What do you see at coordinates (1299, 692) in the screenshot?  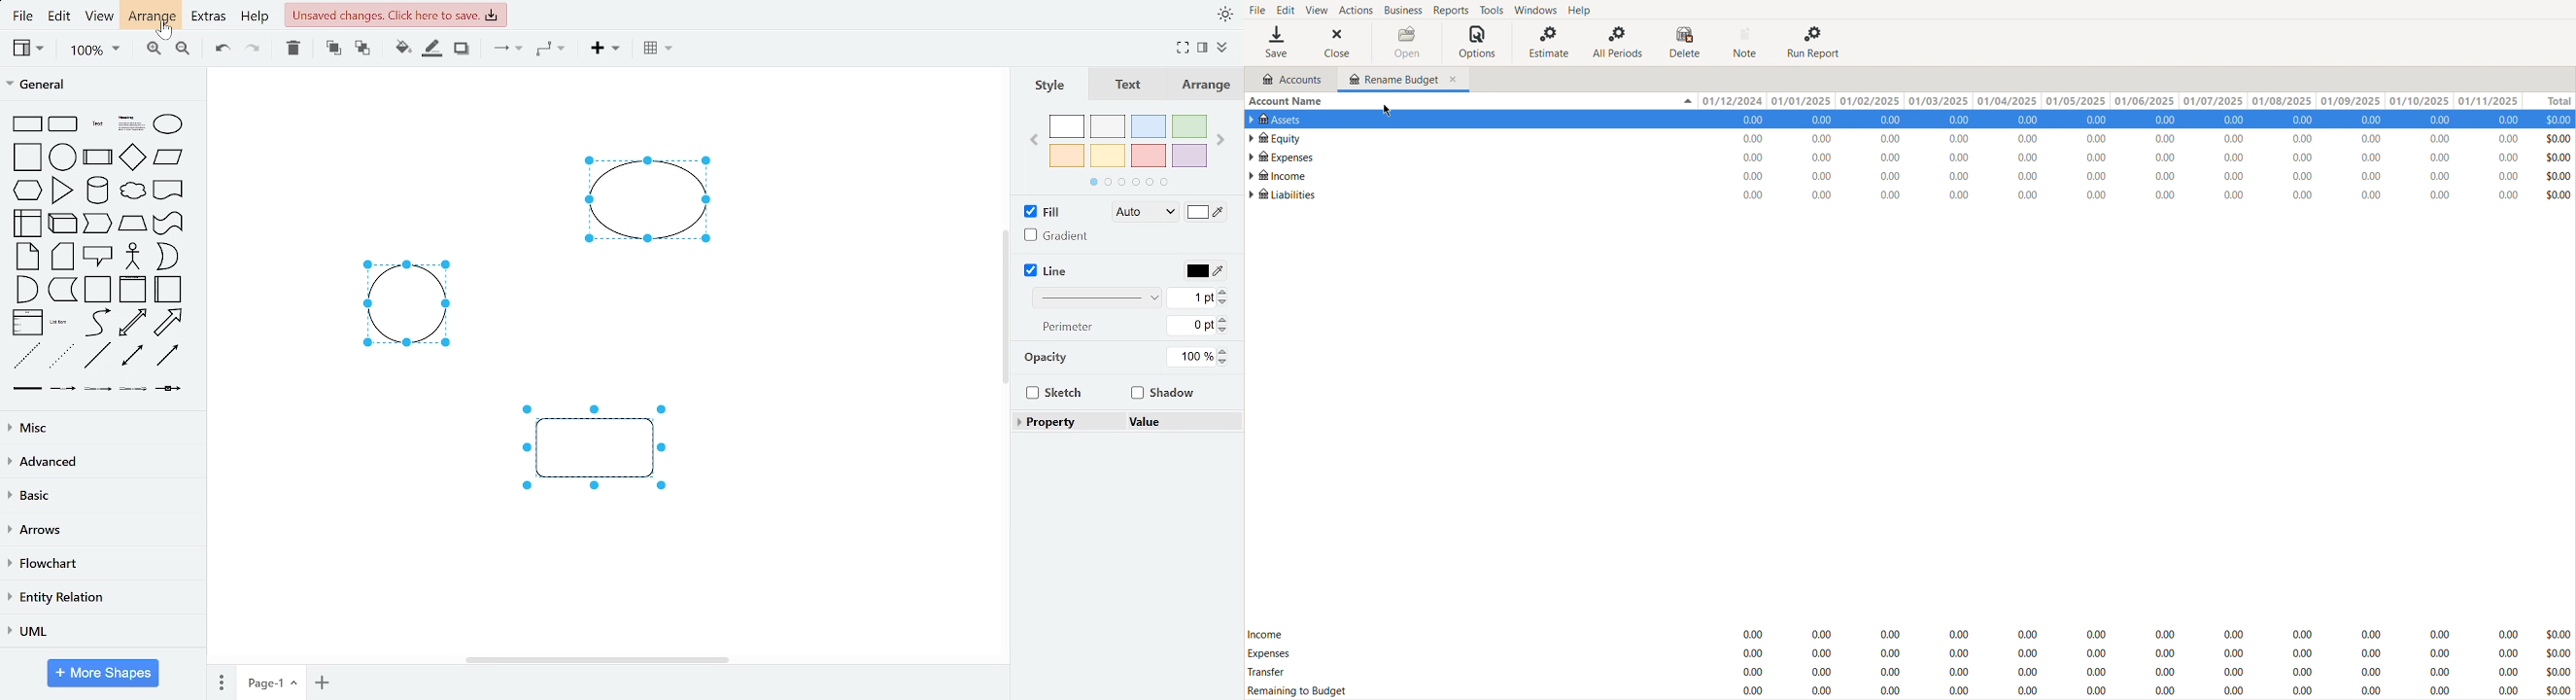 I see `Remaining to Budget` at bounding box center [1299, 692].